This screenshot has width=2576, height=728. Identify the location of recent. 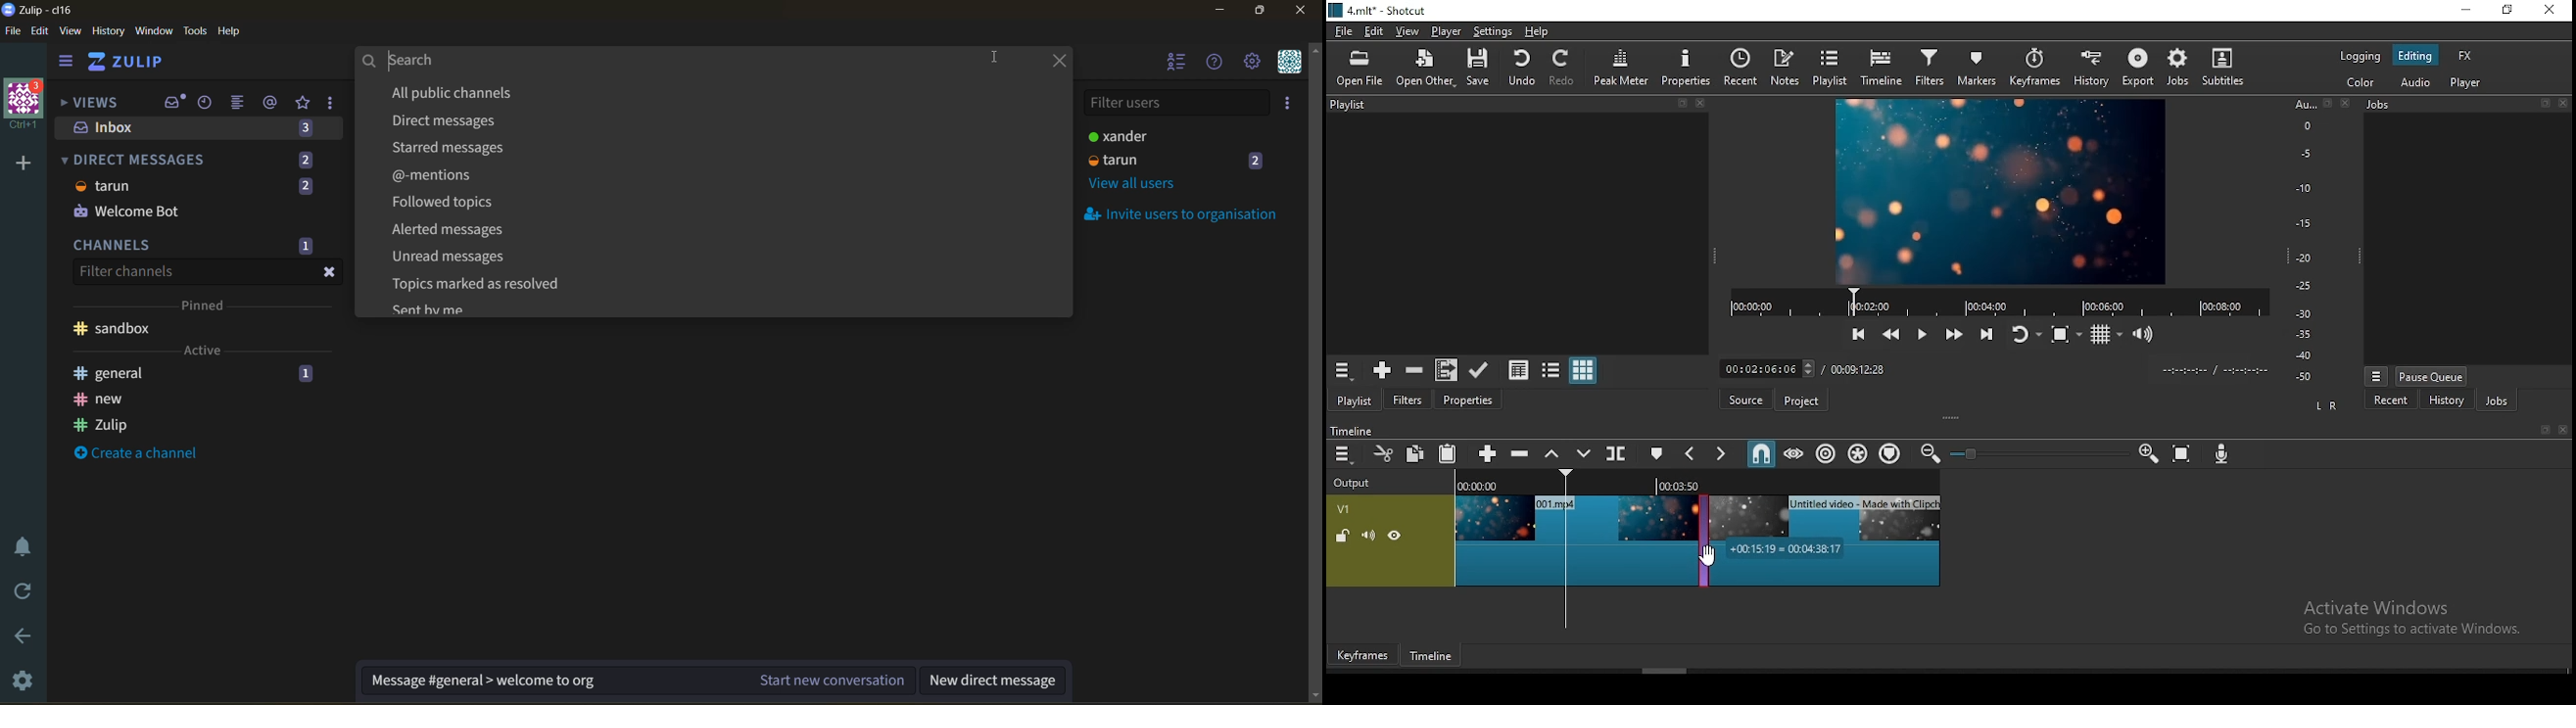
(2393, 399).